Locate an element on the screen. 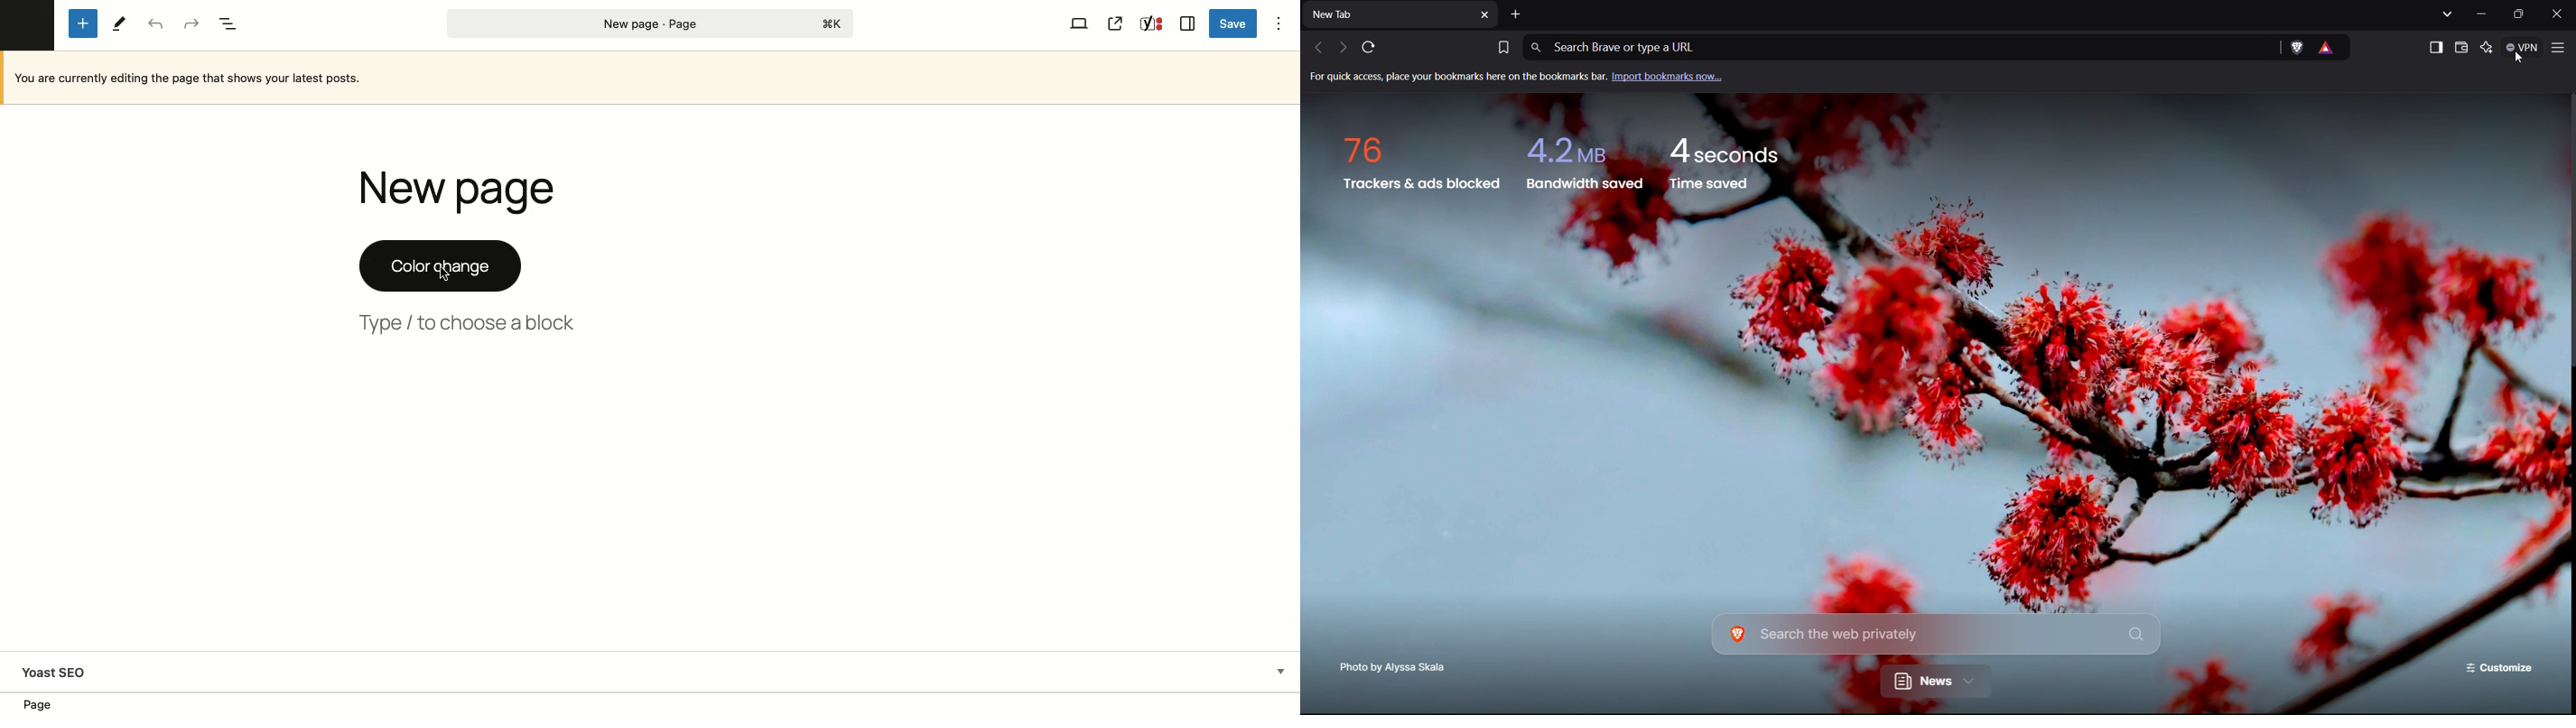 This screenshot has height=728, width=2576. Bookmark is located at coordinates (1503, 45).